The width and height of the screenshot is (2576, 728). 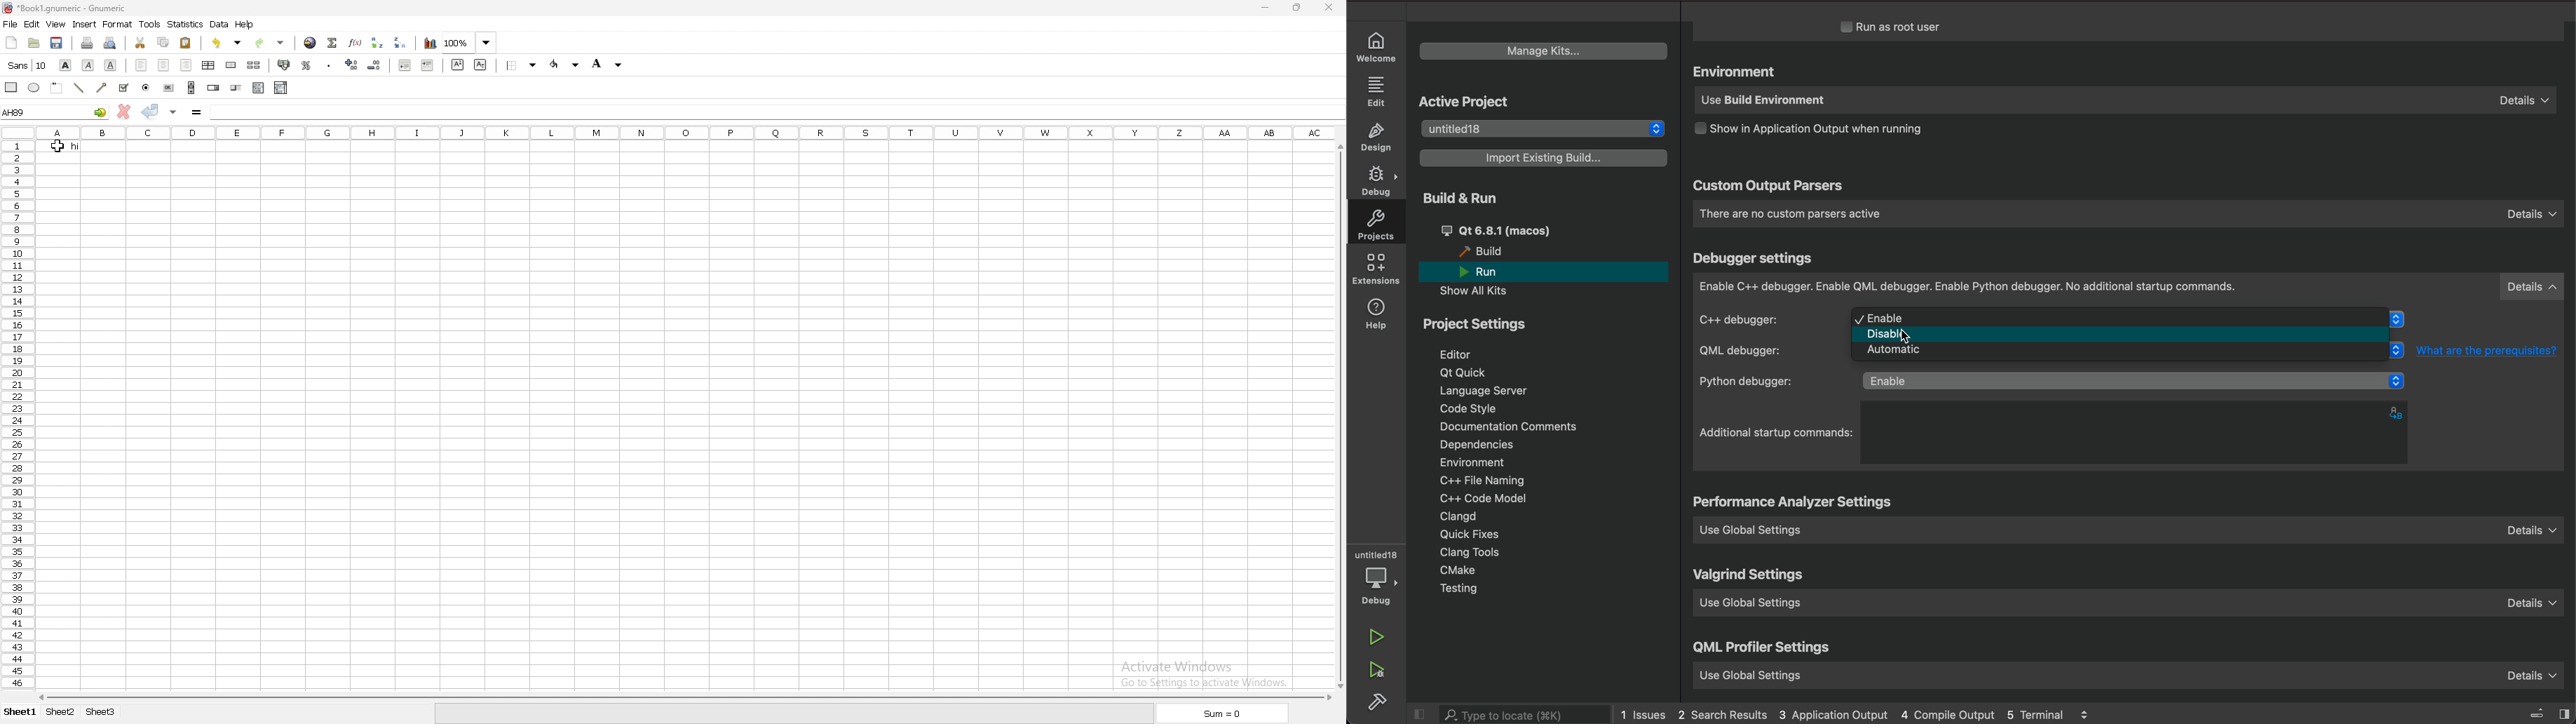 I want to click on decrease decimal, so click(x=352, y=64).